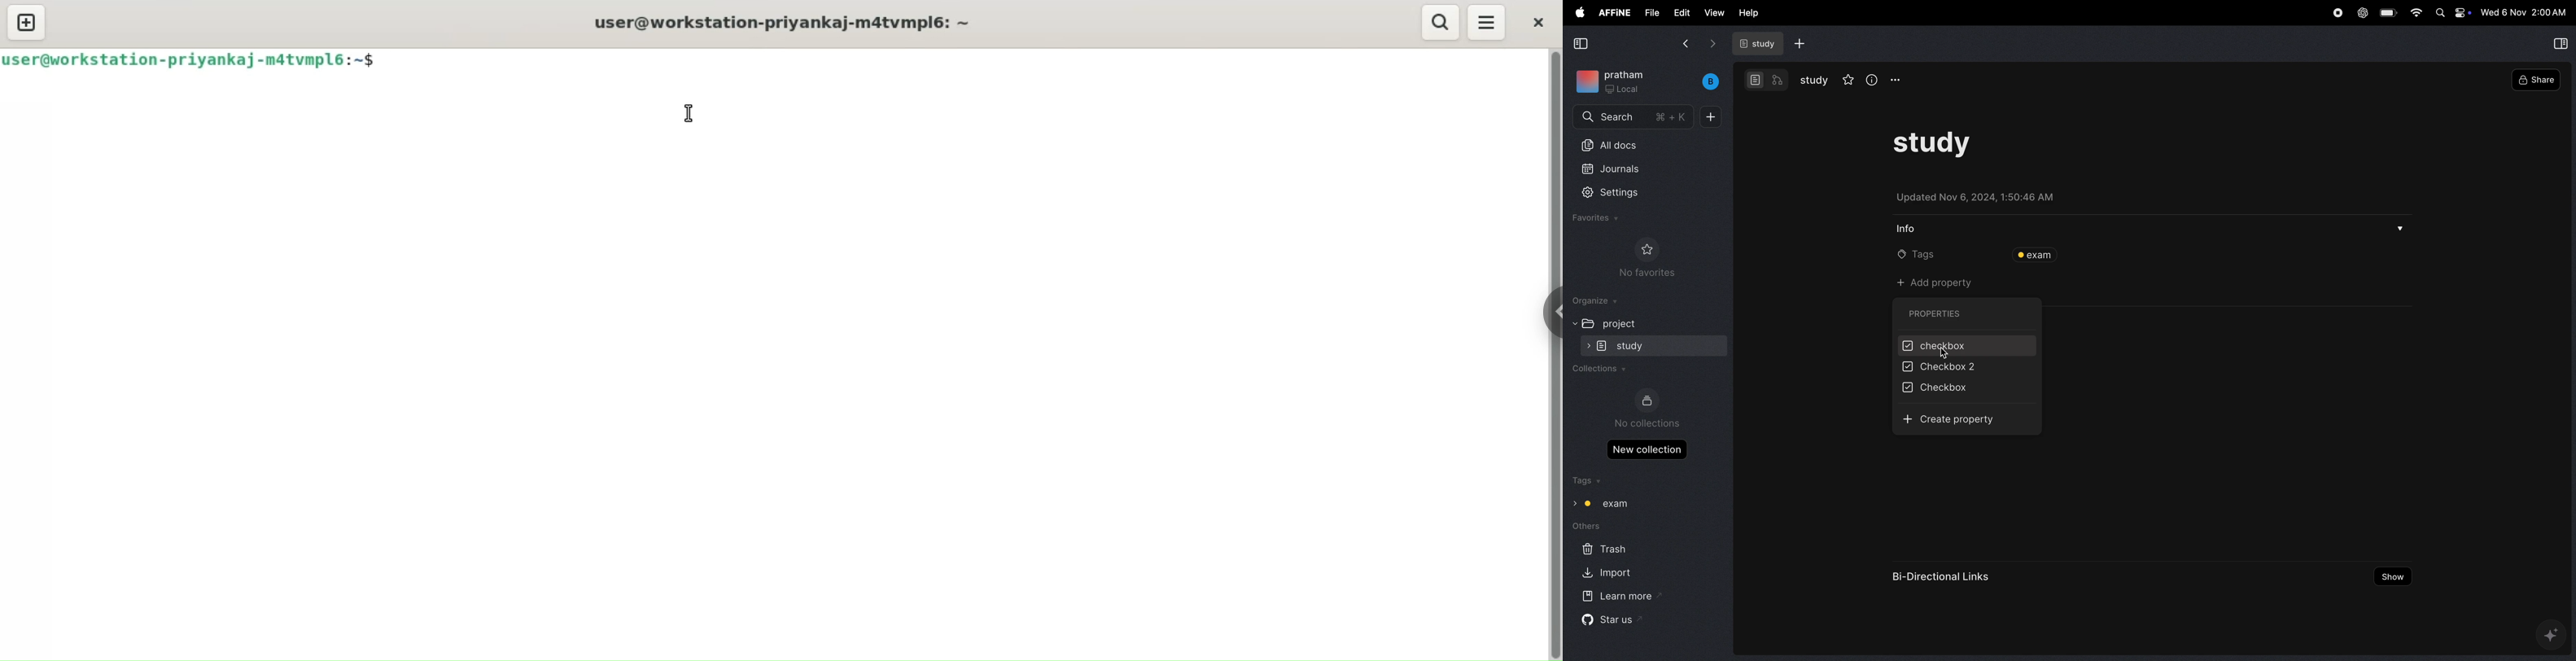 The height and width of the screenshot is (672, 2576). Describe the element at coordinates (1934, 310) in the screenshot. I see `properties` at that location.